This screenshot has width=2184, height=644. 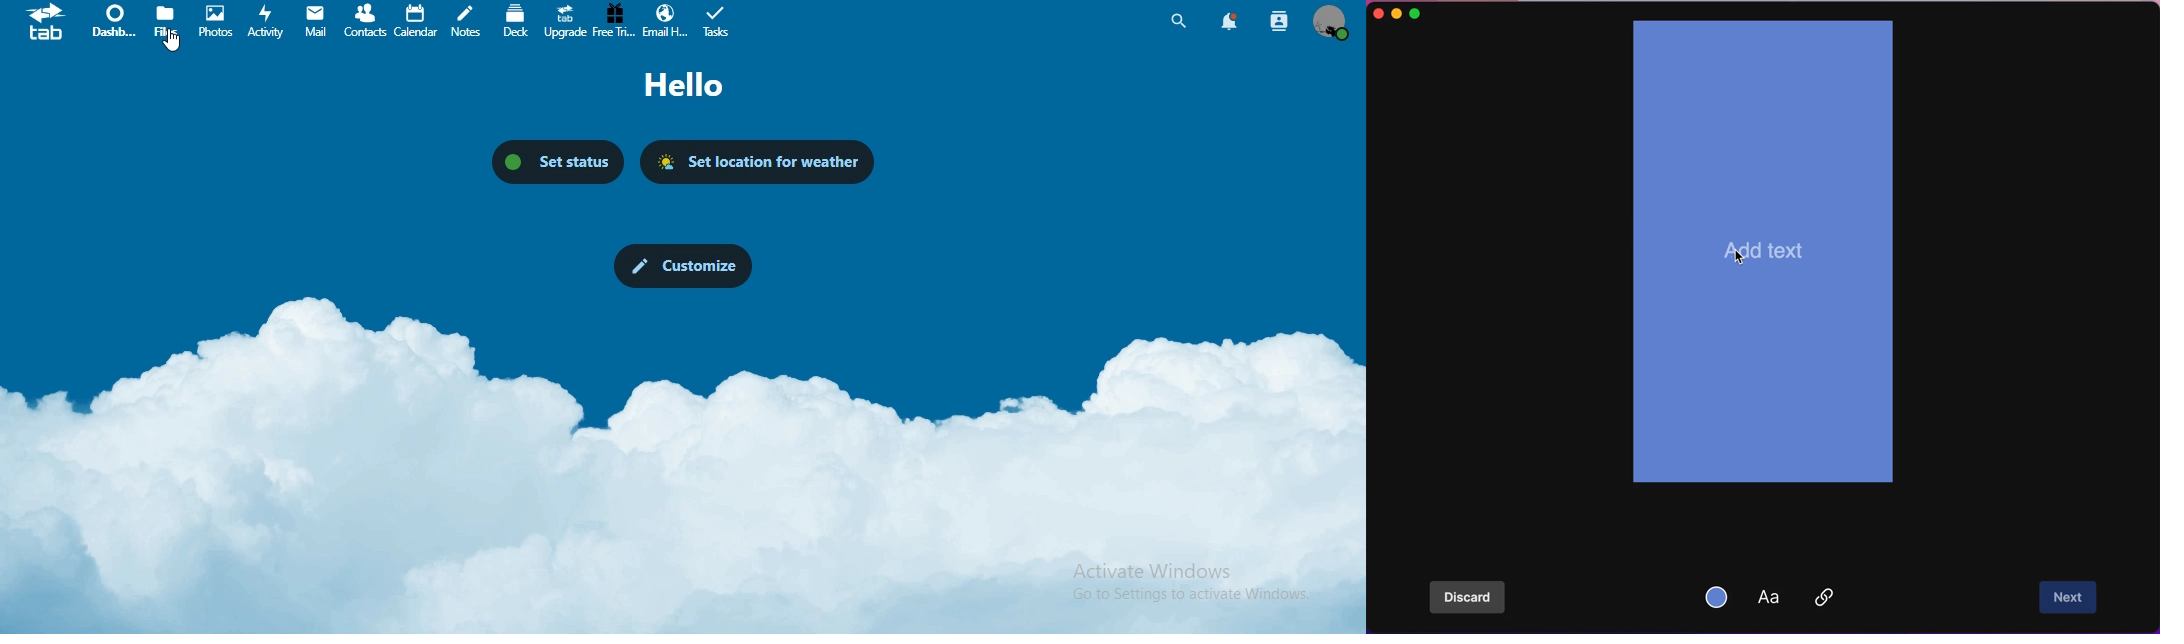 I want to click on insert, so click(x=1829, y=598).